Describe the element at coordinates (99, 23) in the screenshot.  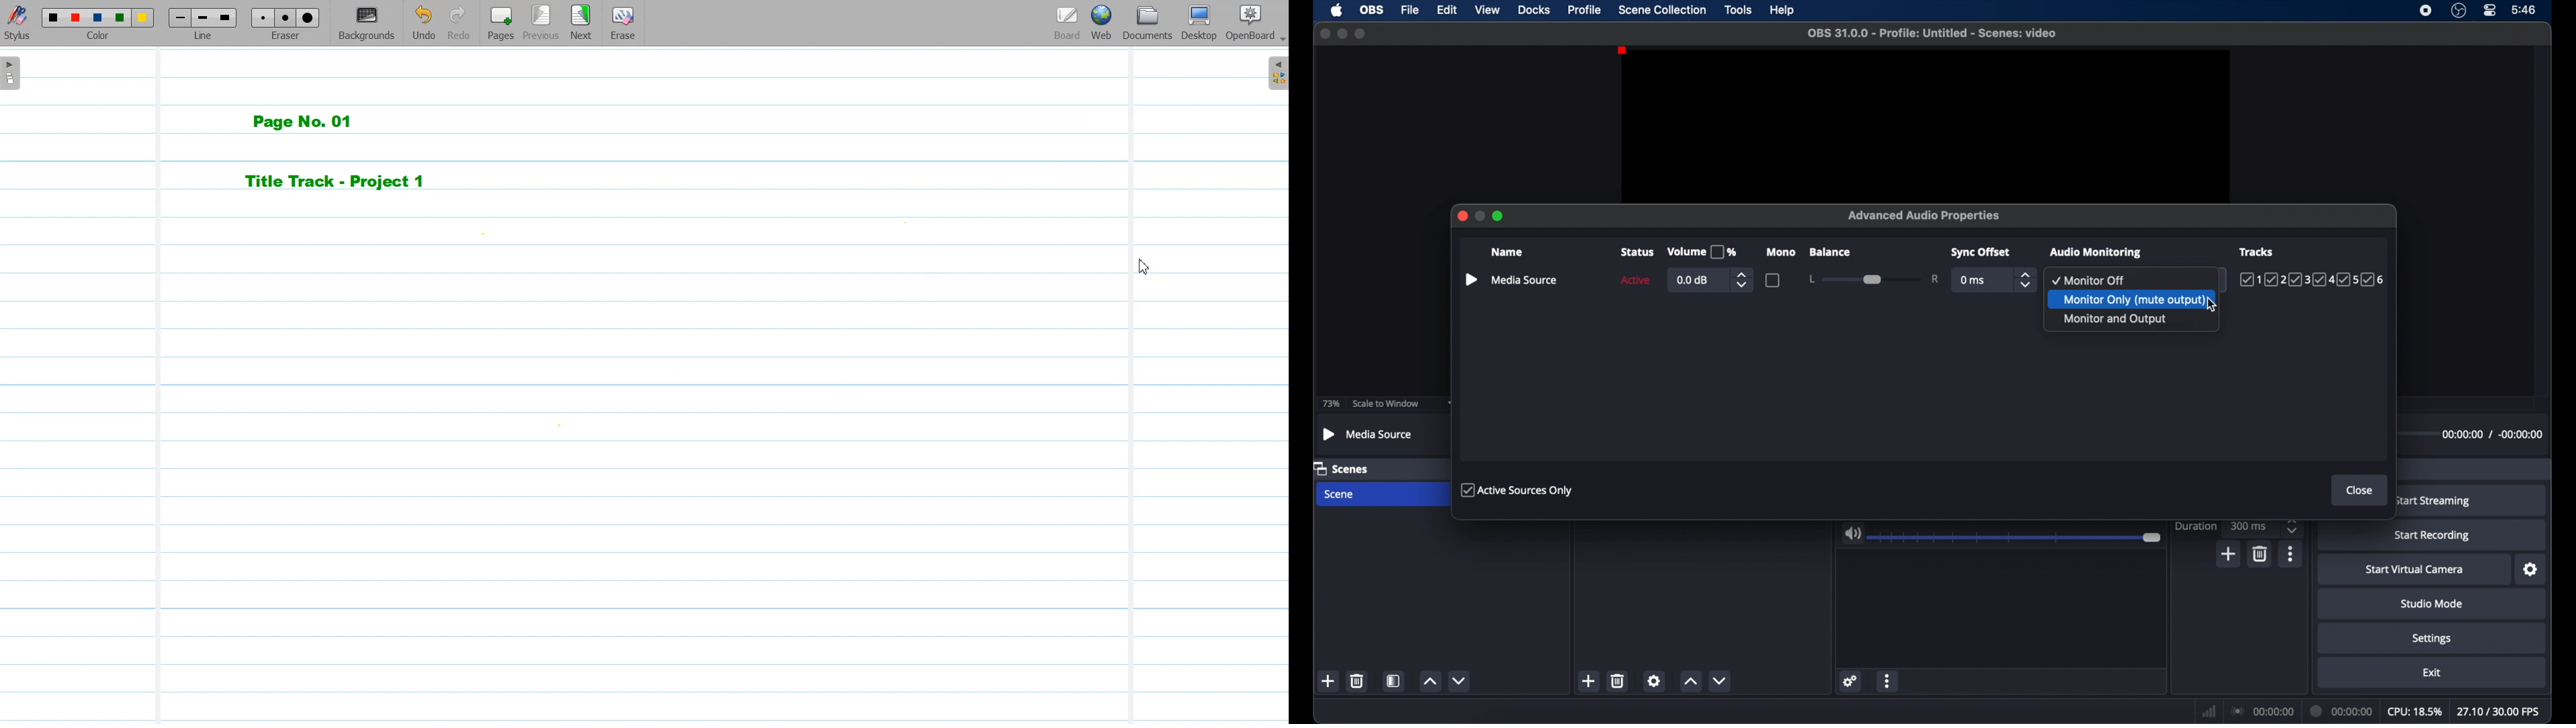
I see `Color` at that location.